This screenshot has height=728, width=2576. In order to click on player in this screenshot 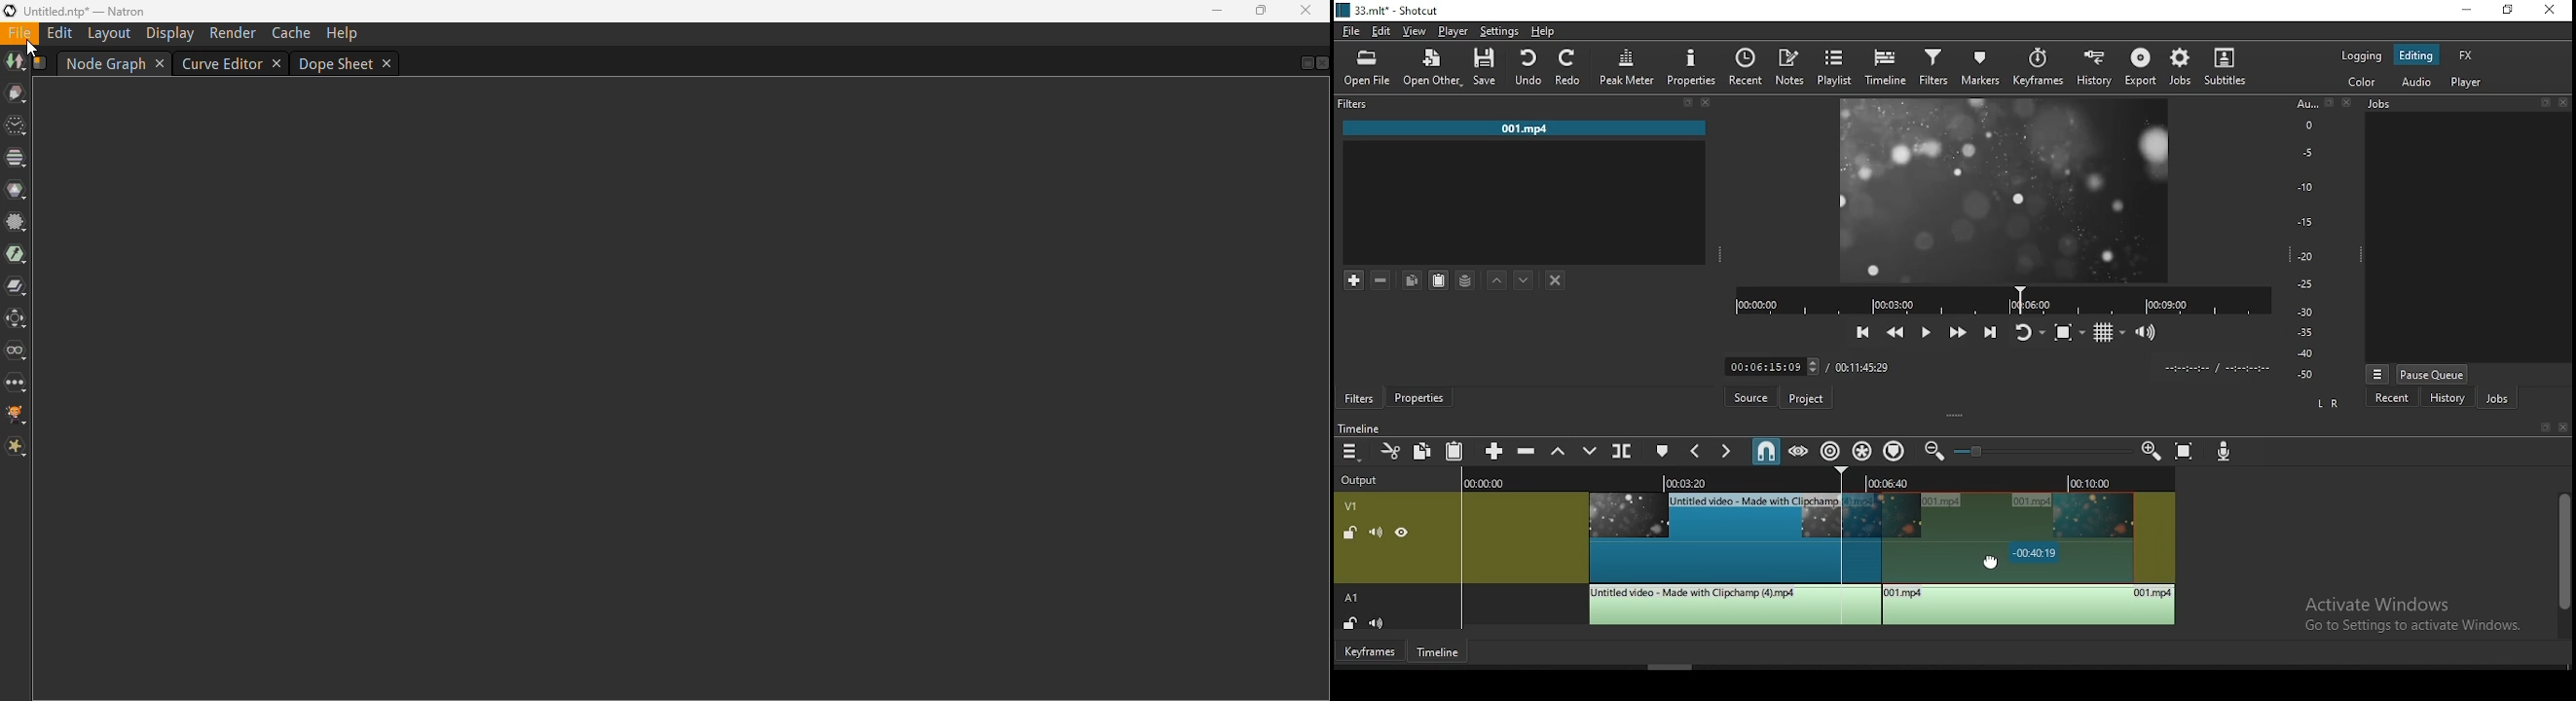, I will do `click(2468, 83)`.